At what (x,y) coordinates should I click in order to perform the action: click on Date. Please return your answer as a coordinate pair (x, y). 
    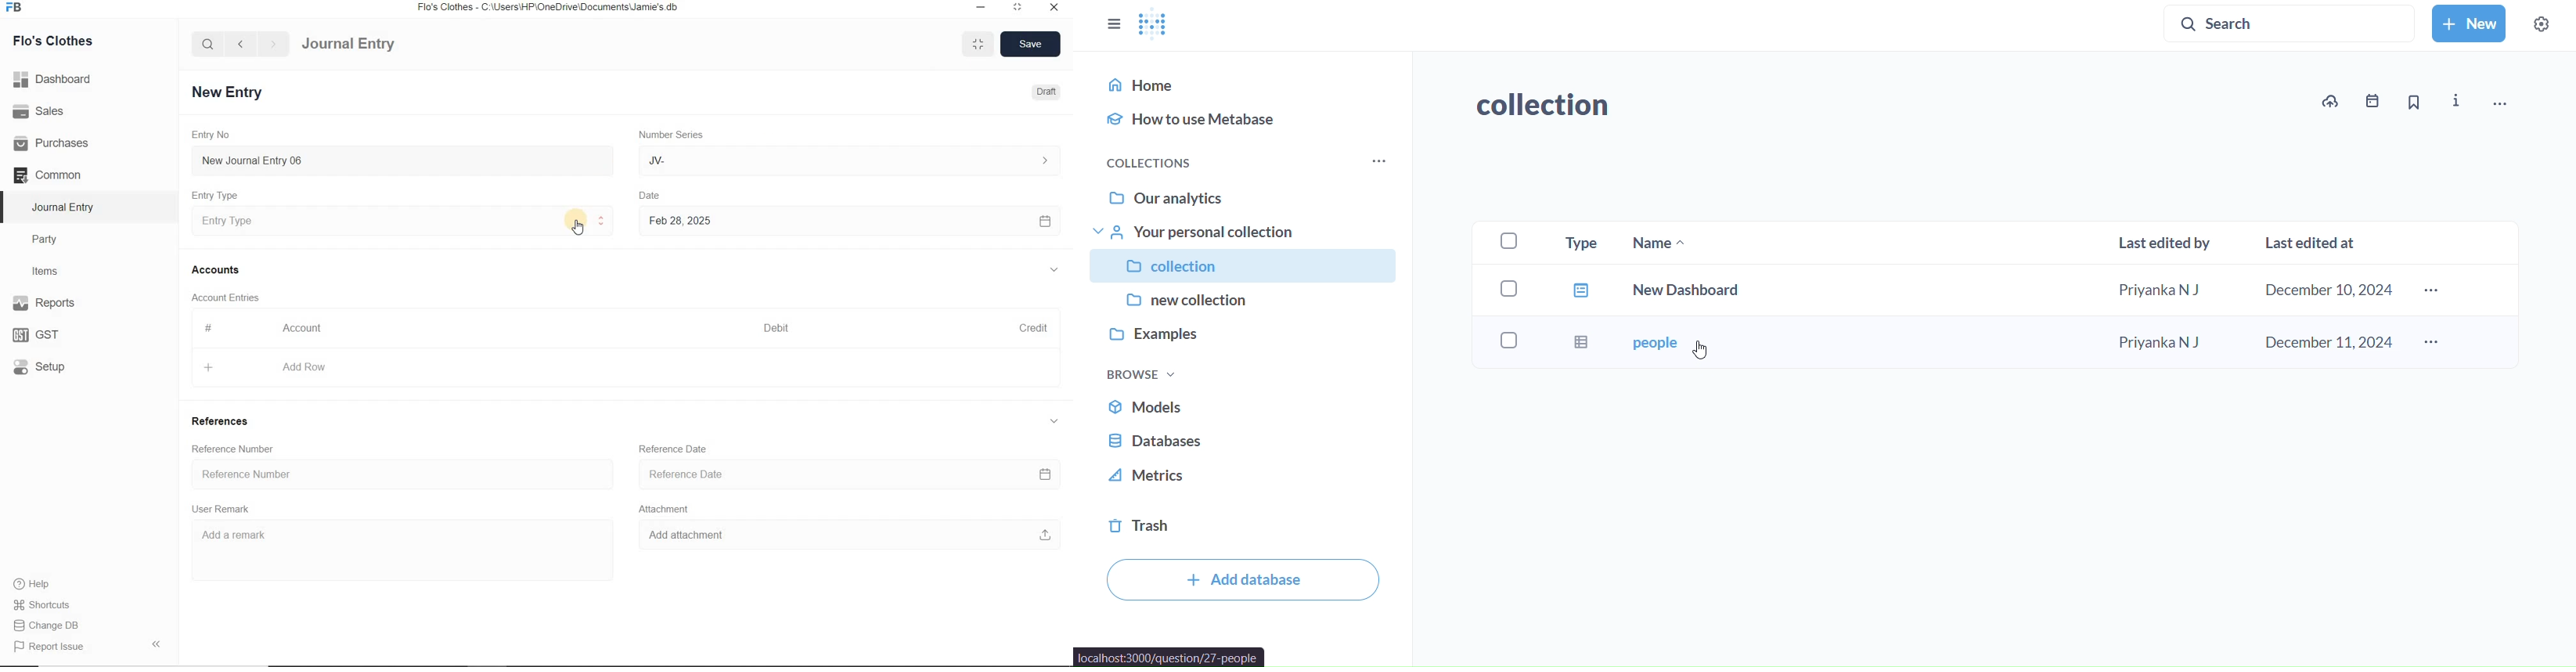
    Looking at the image, I should click on (659, 194).